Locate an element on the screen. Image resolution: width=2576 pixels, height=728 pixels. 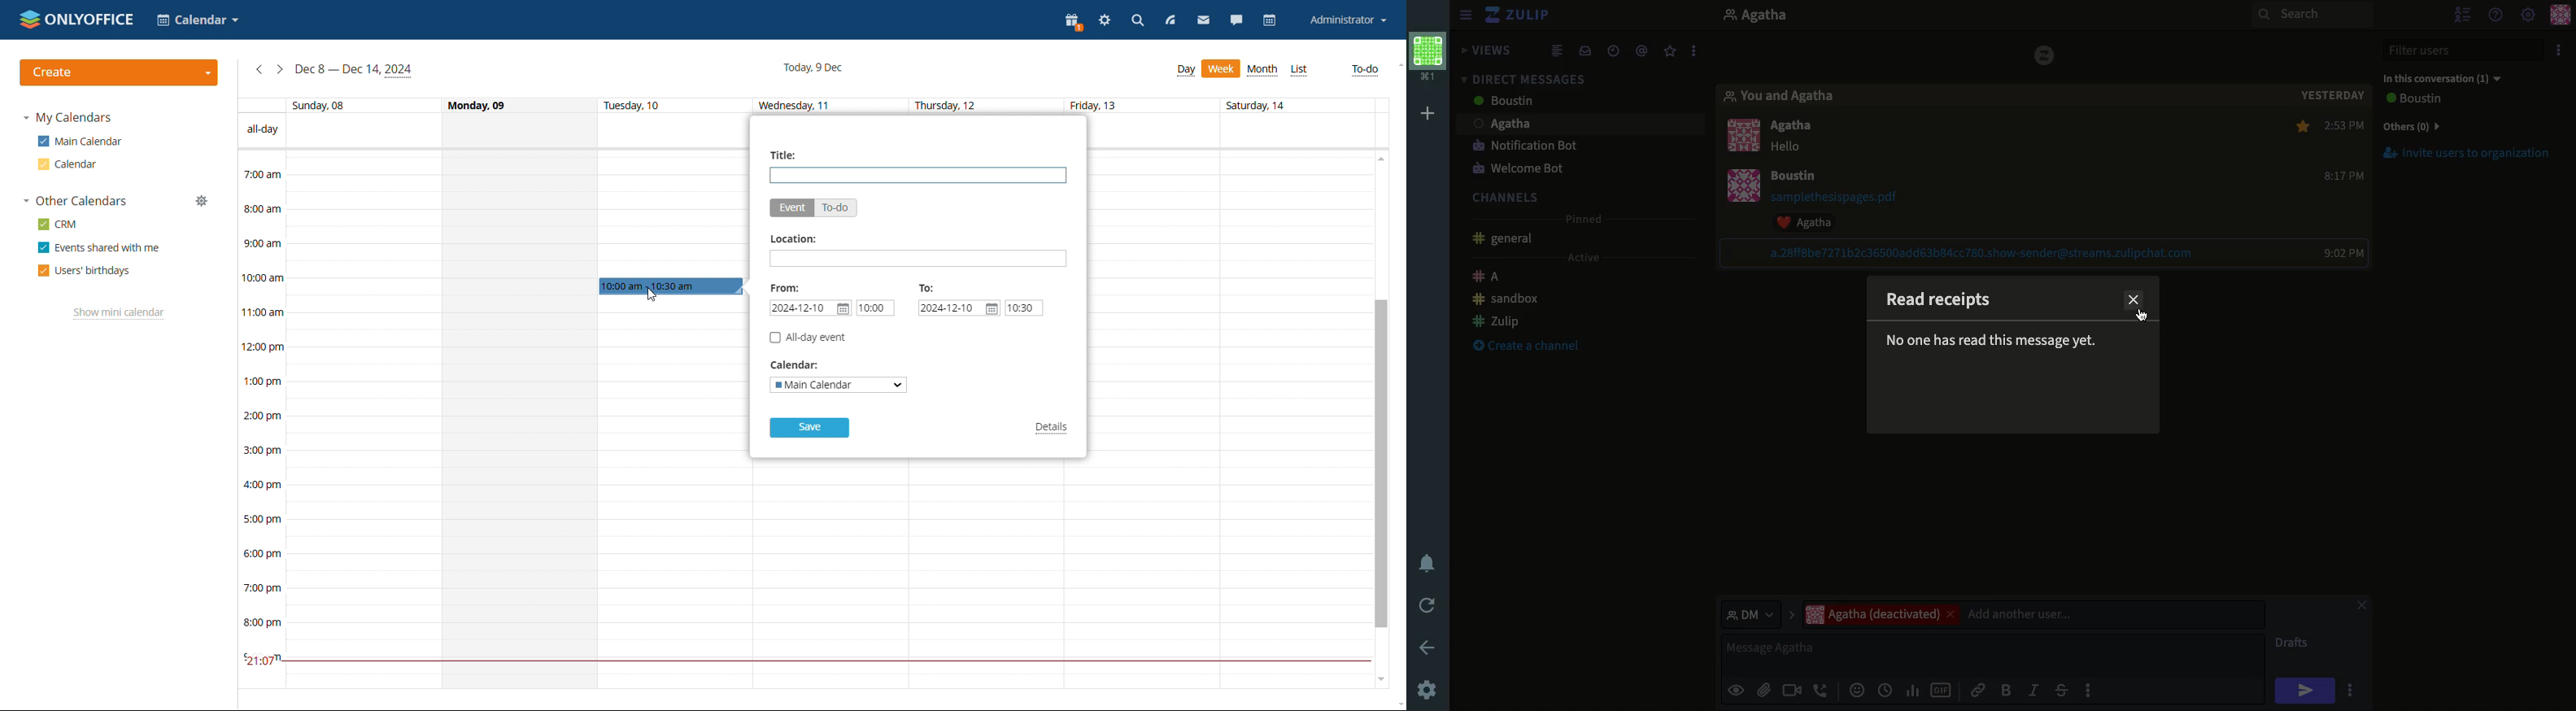
whole day is located at coordinates (520, 419).